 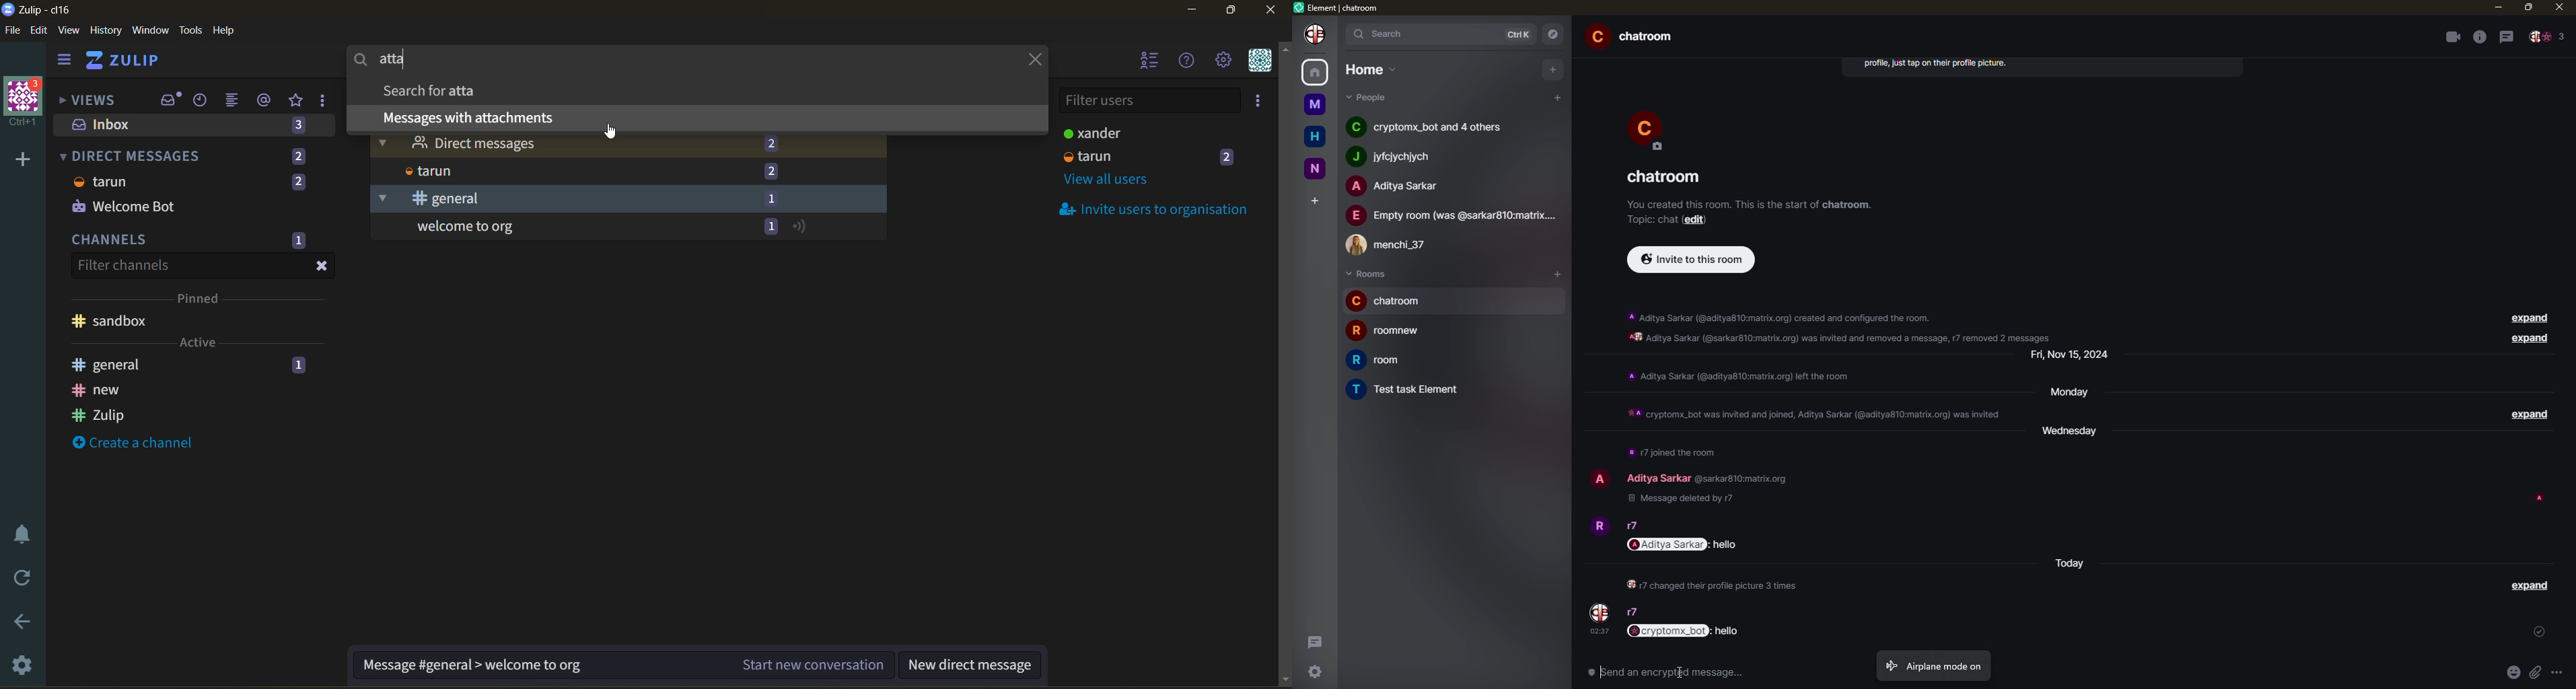 I want to click on people, so click(x=1633, y=526).